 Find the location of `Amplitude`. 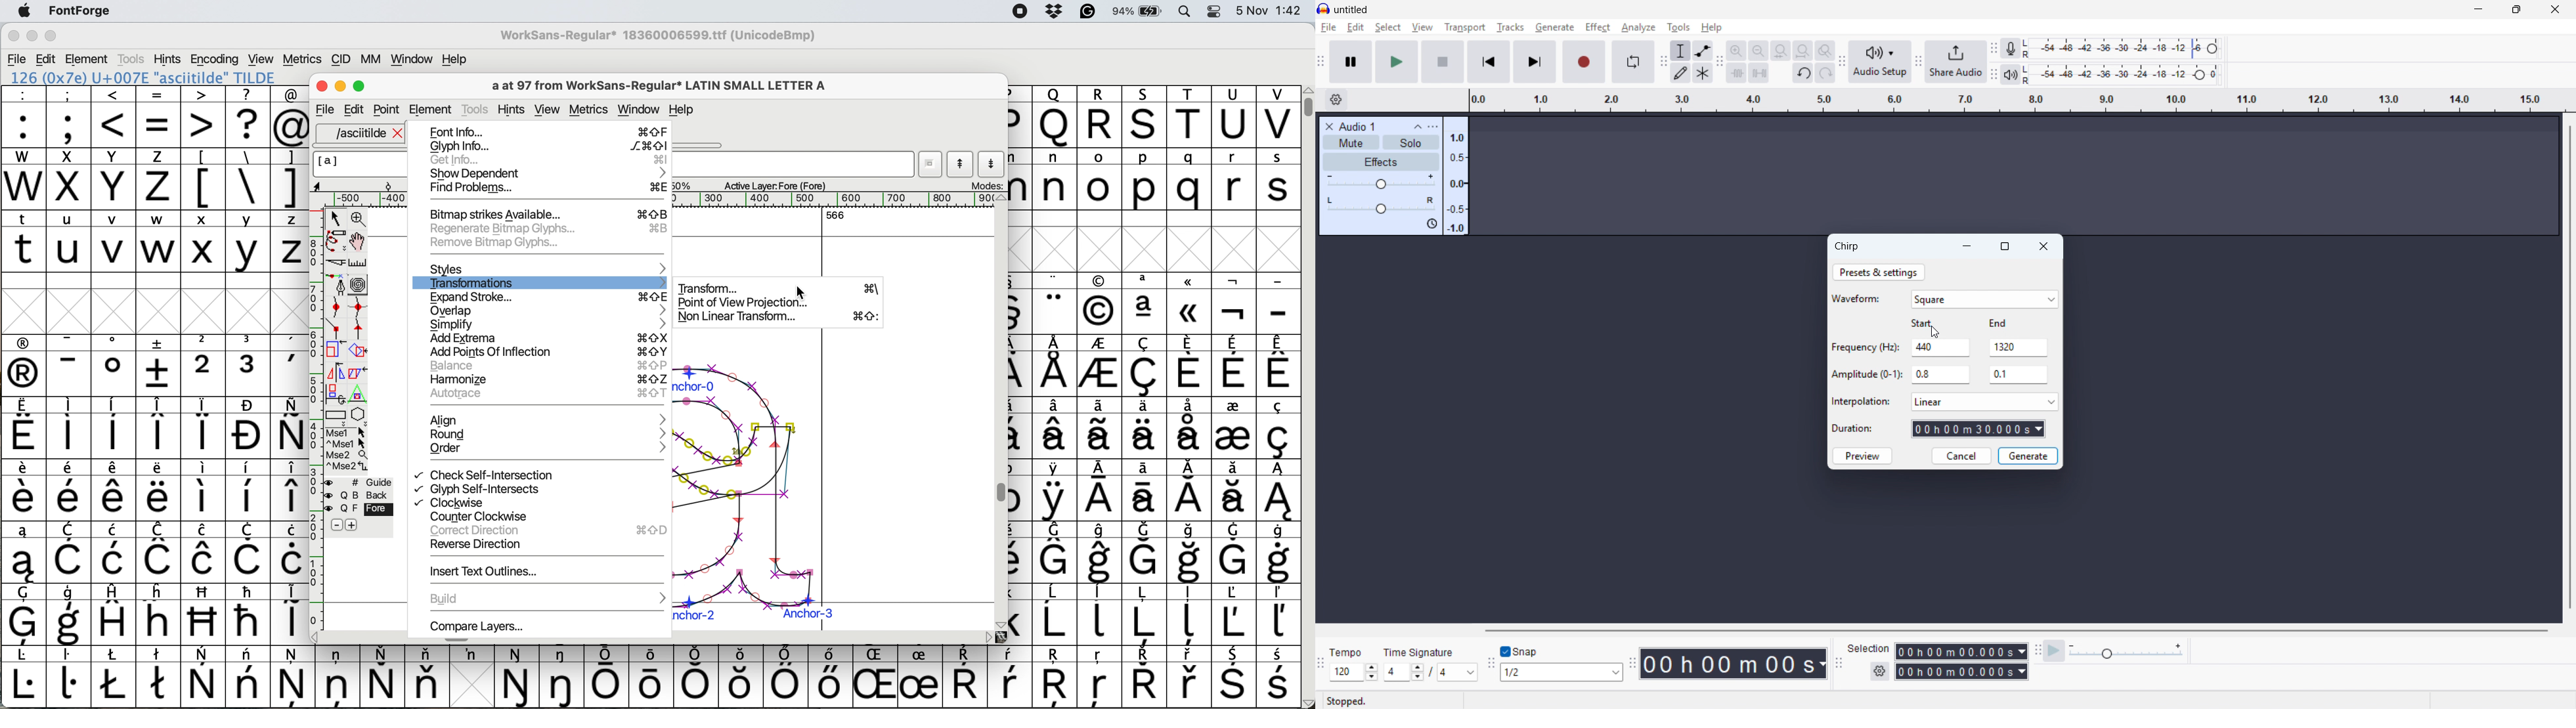

Amplitude is located at coordinates (1455, 176).